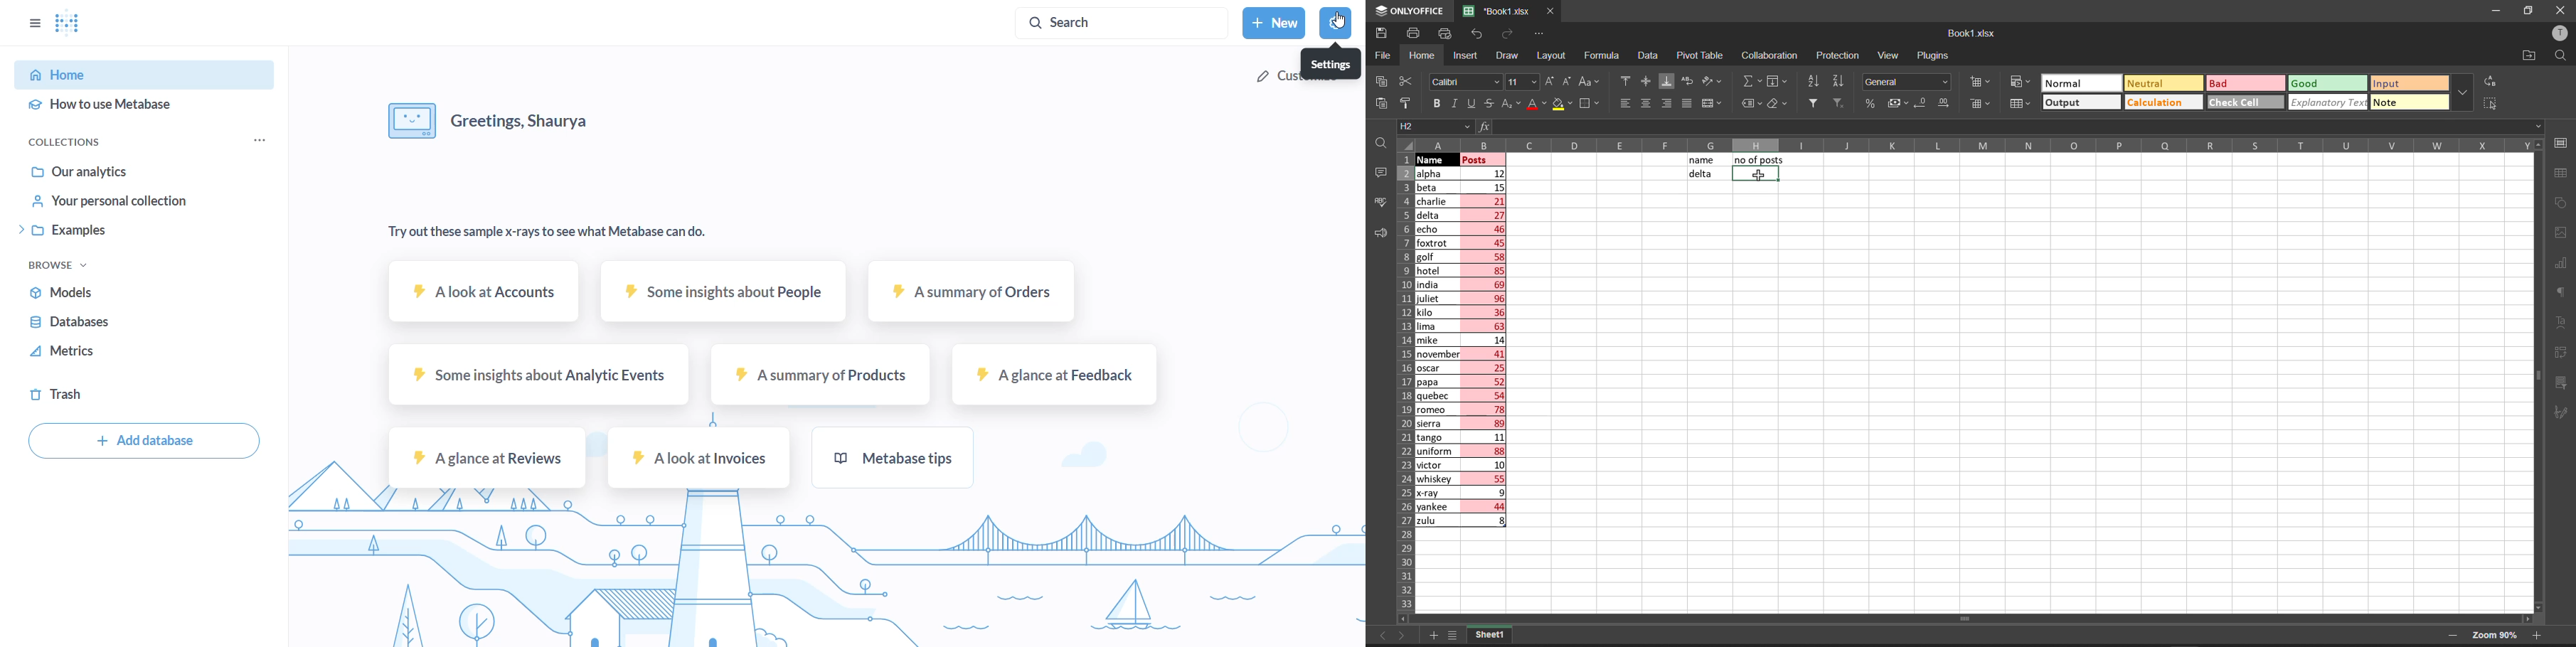 This screenshot has width=2576, height=672. Describe the element at coordinates (1591, 104) in the screenshot. I see `borders` at that location.